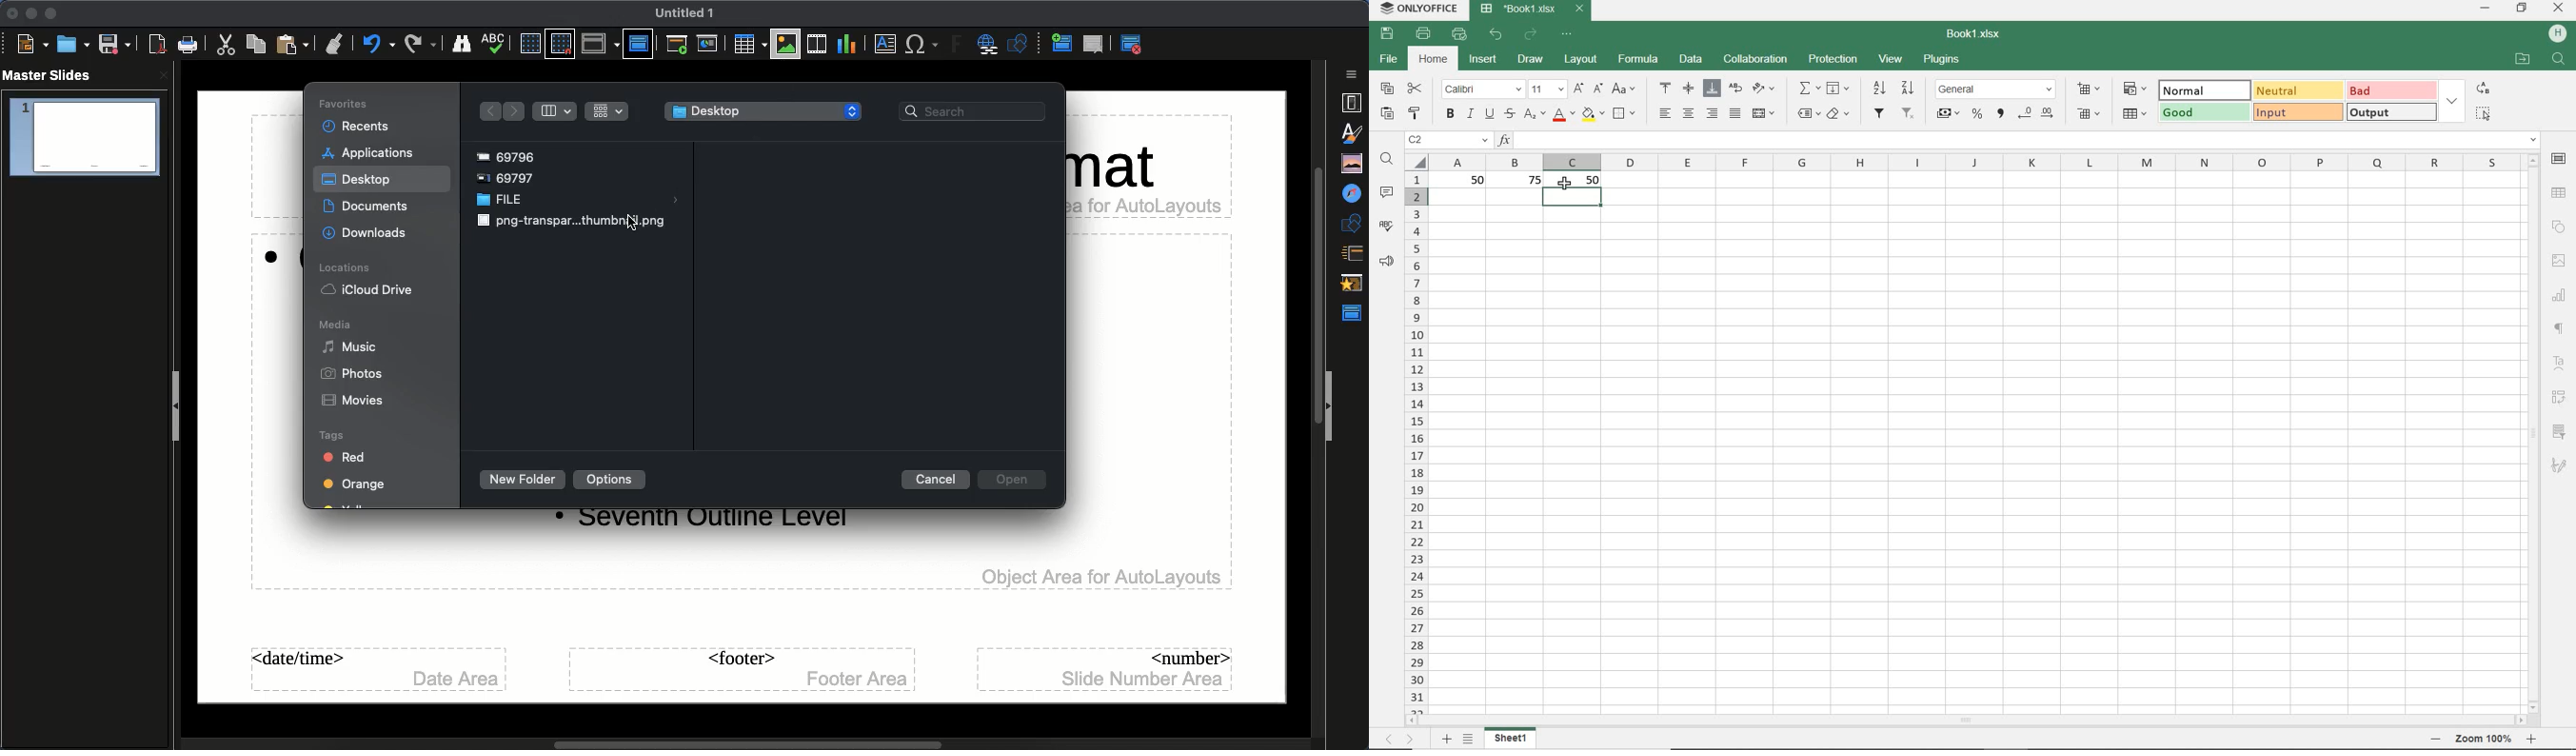 This screenshot has width=2576, height=756. What do you see at coordinates (1107, 668) in the screenshot?
I see `Master slide number` at bounding box center [1107, 668].